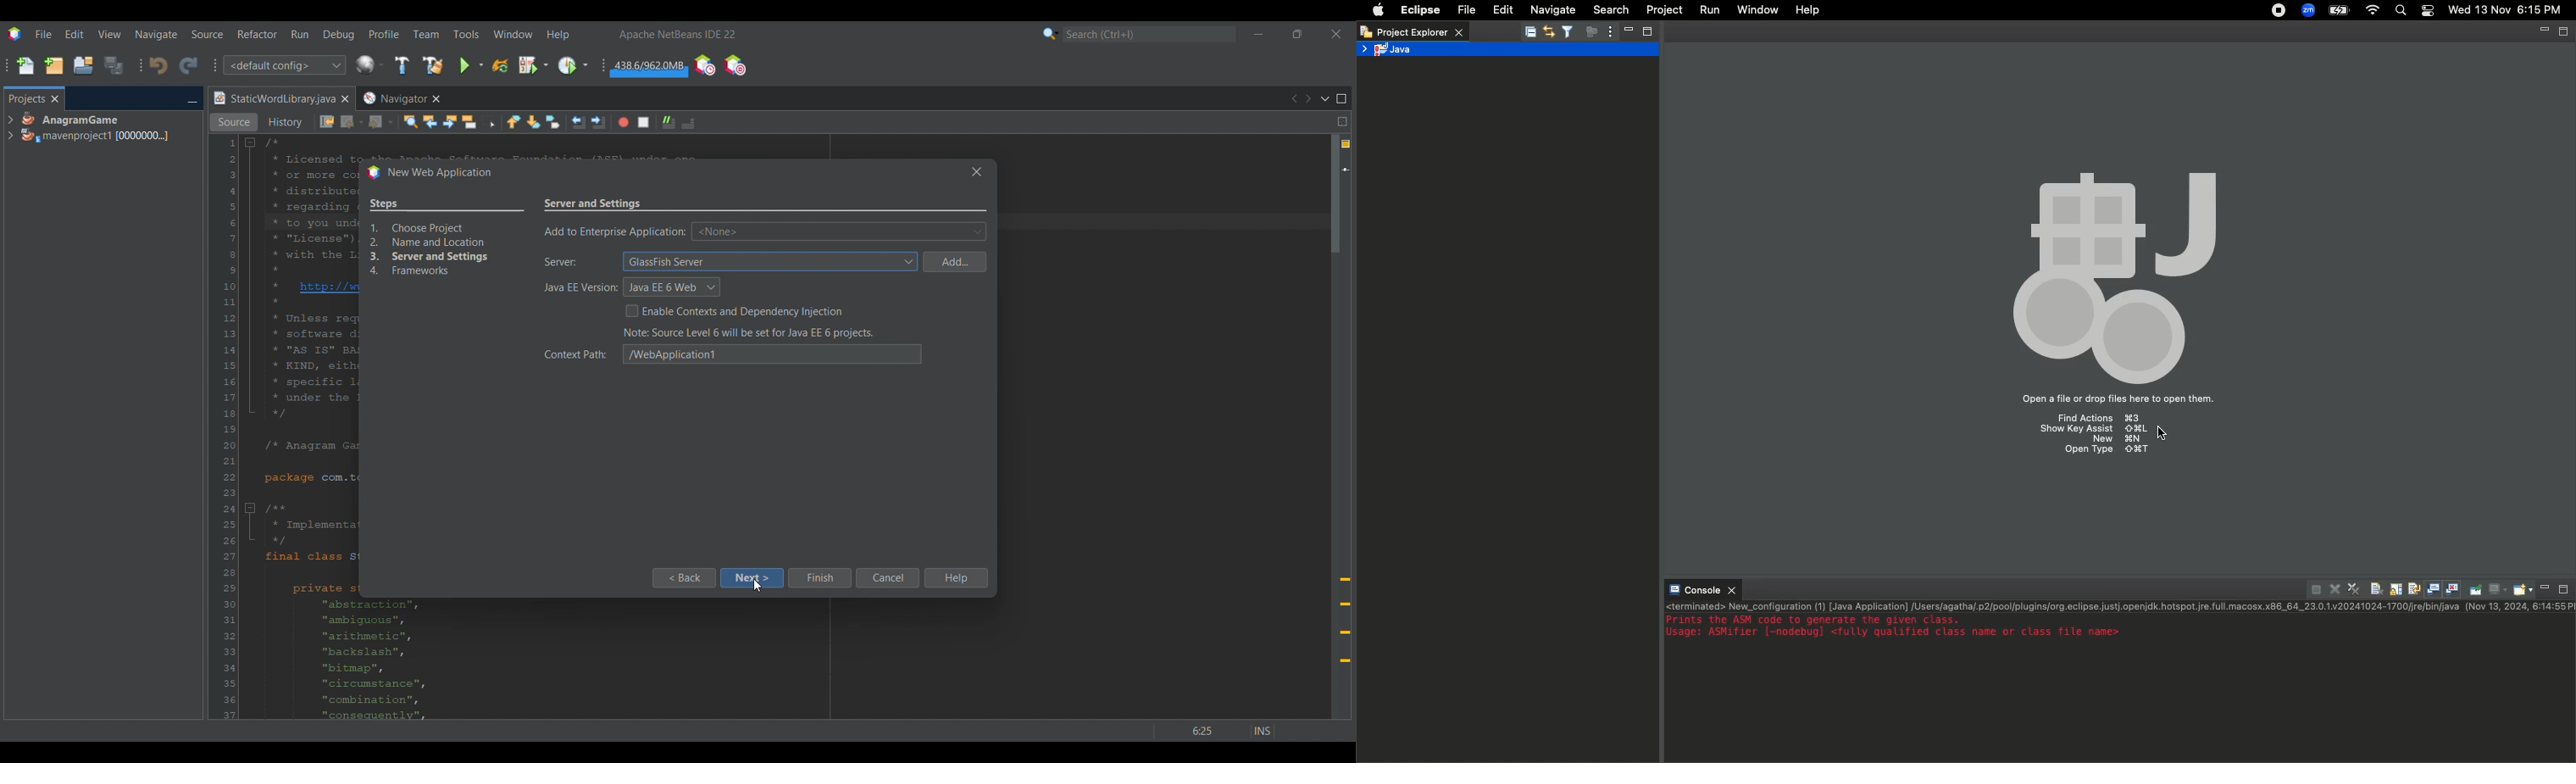  Describe the element at coordinates (369, 64) in the screenshot. I see `Configure window` at that location.